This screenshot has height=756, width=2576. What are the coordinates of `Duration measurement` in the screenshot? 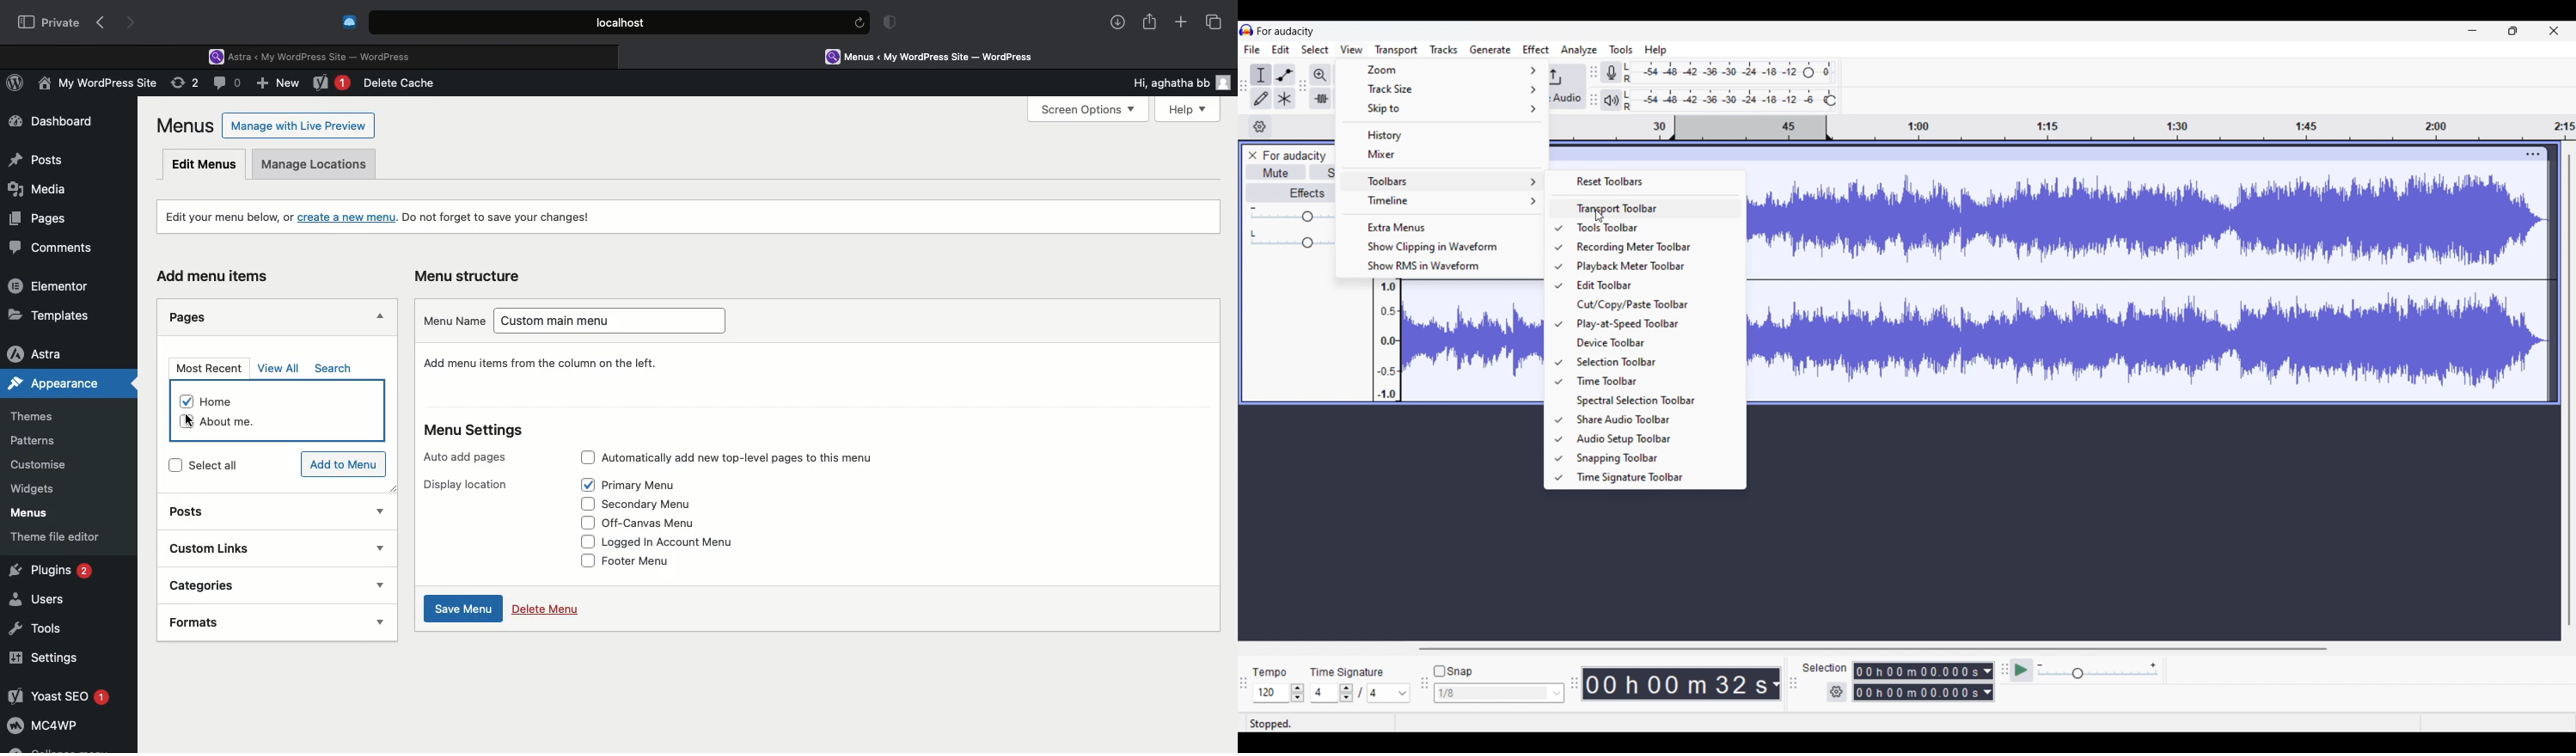 It's located at (1989, 671).